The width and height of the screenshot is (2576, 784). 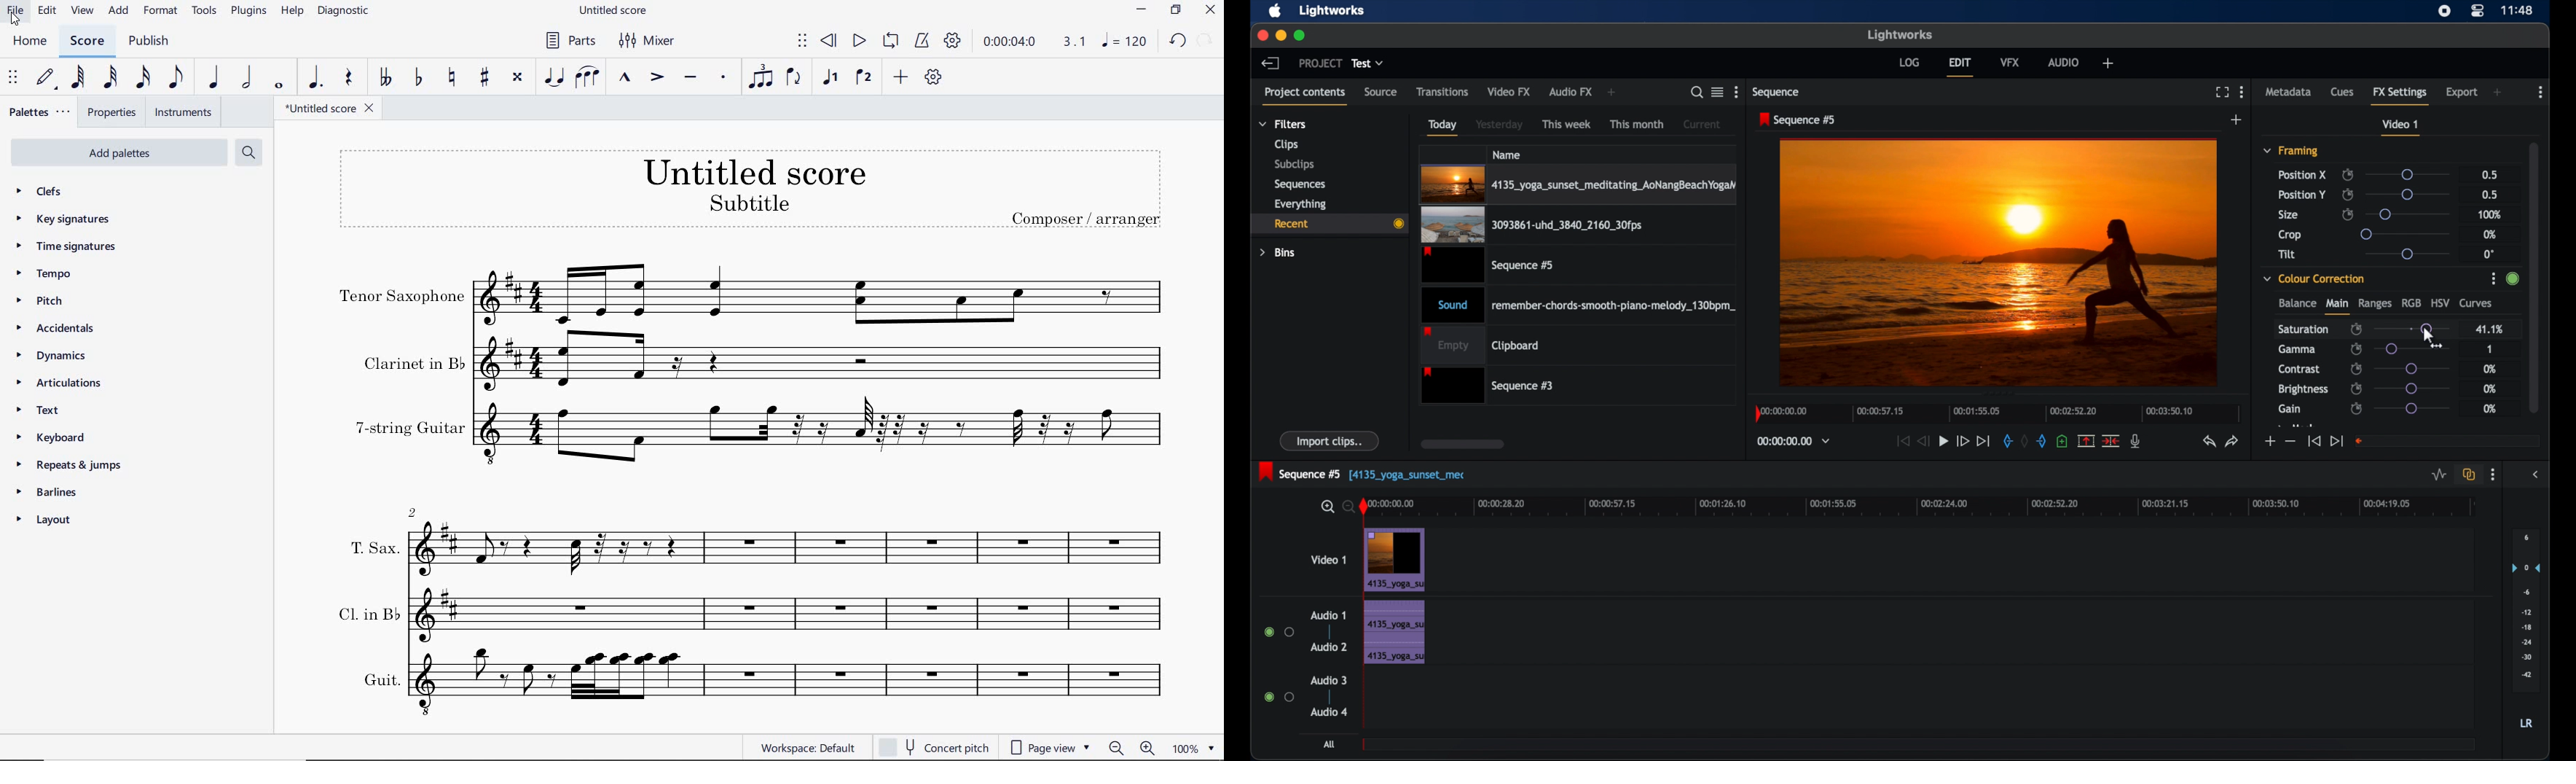 What do you see at coordinates (750, 544) in the screenshot?
I see `T. Sax` at bounding box center [750, 544].